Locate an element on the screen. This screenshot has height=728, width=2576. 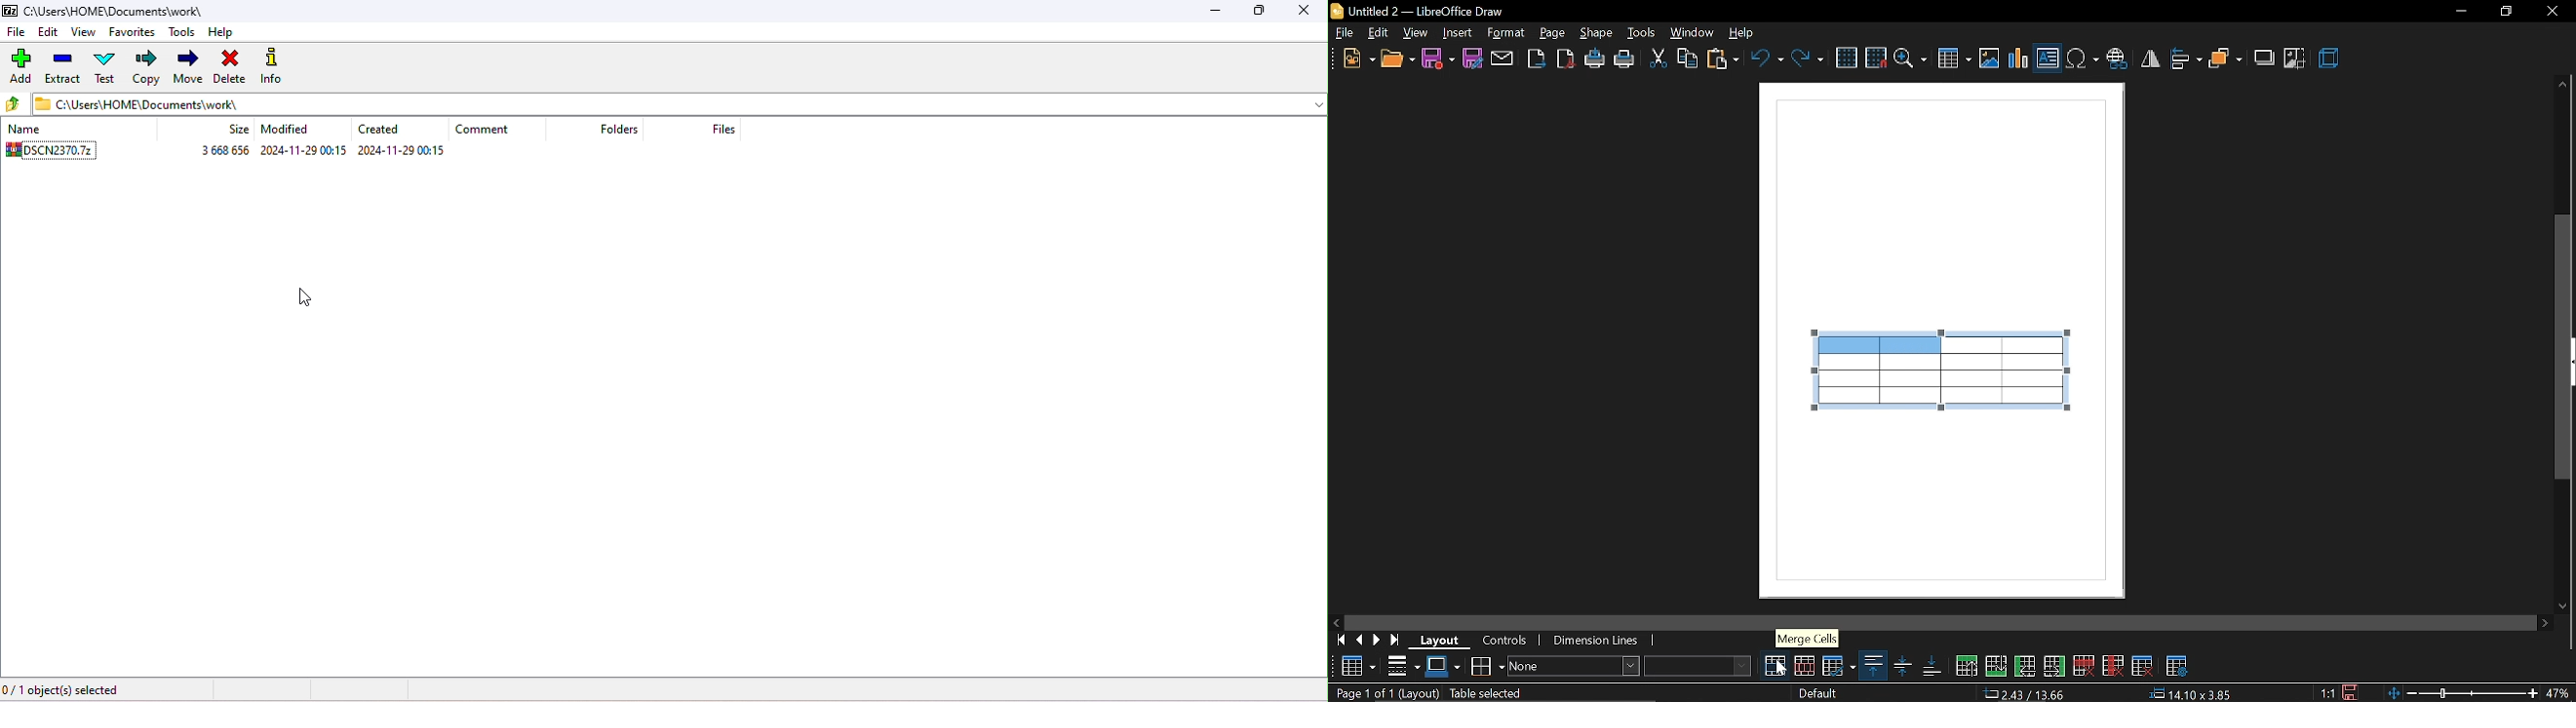
align bottom is located at coordinates (1932, 665).